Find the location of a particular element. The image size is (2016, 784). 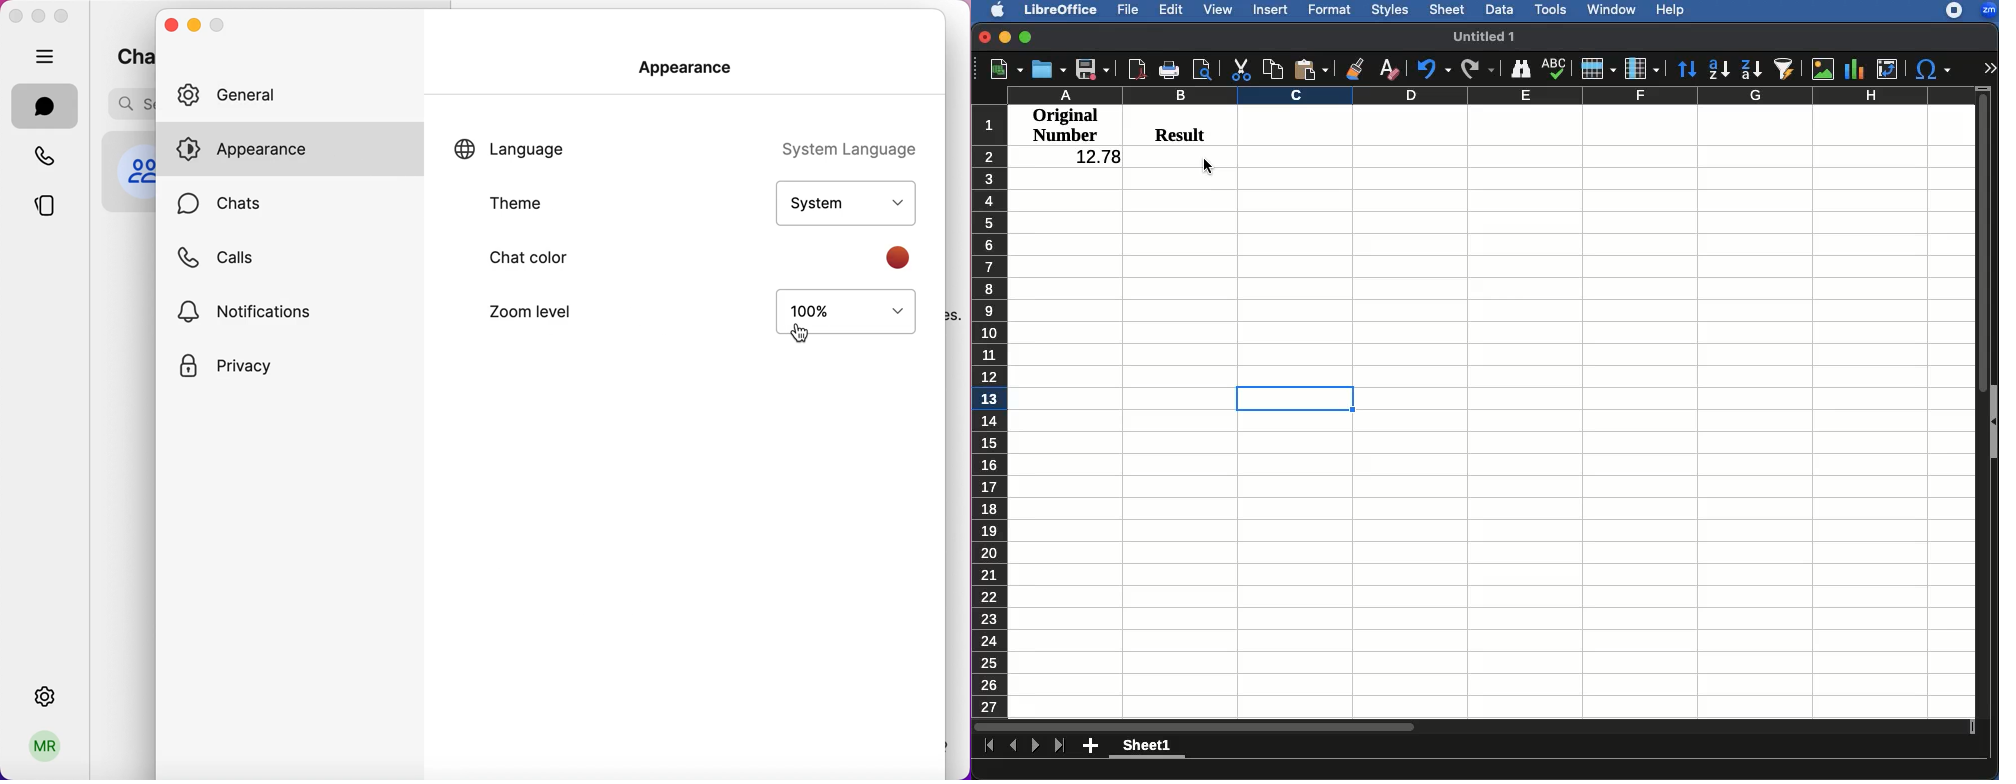

show is located at coordinates (1993, 422).